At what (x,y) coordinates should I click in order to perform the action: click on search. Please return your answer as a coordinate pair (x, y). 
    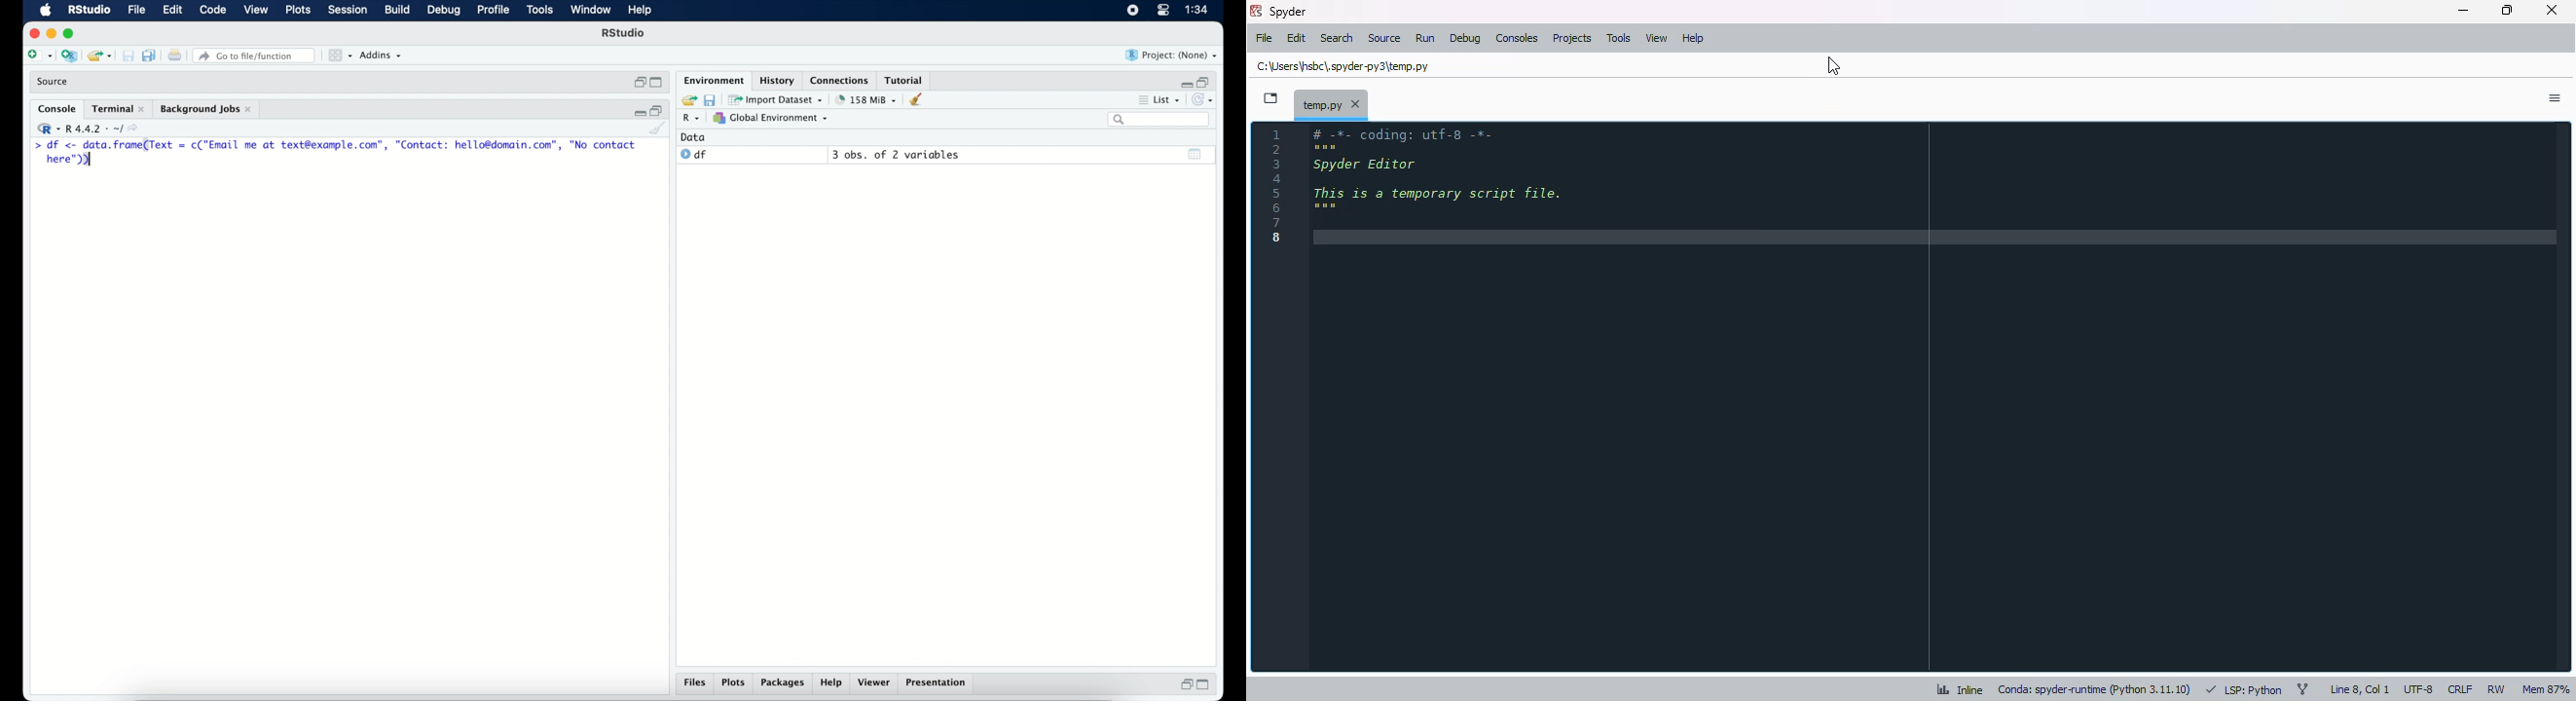
    Looking at the image, I should click on (1336, 39).